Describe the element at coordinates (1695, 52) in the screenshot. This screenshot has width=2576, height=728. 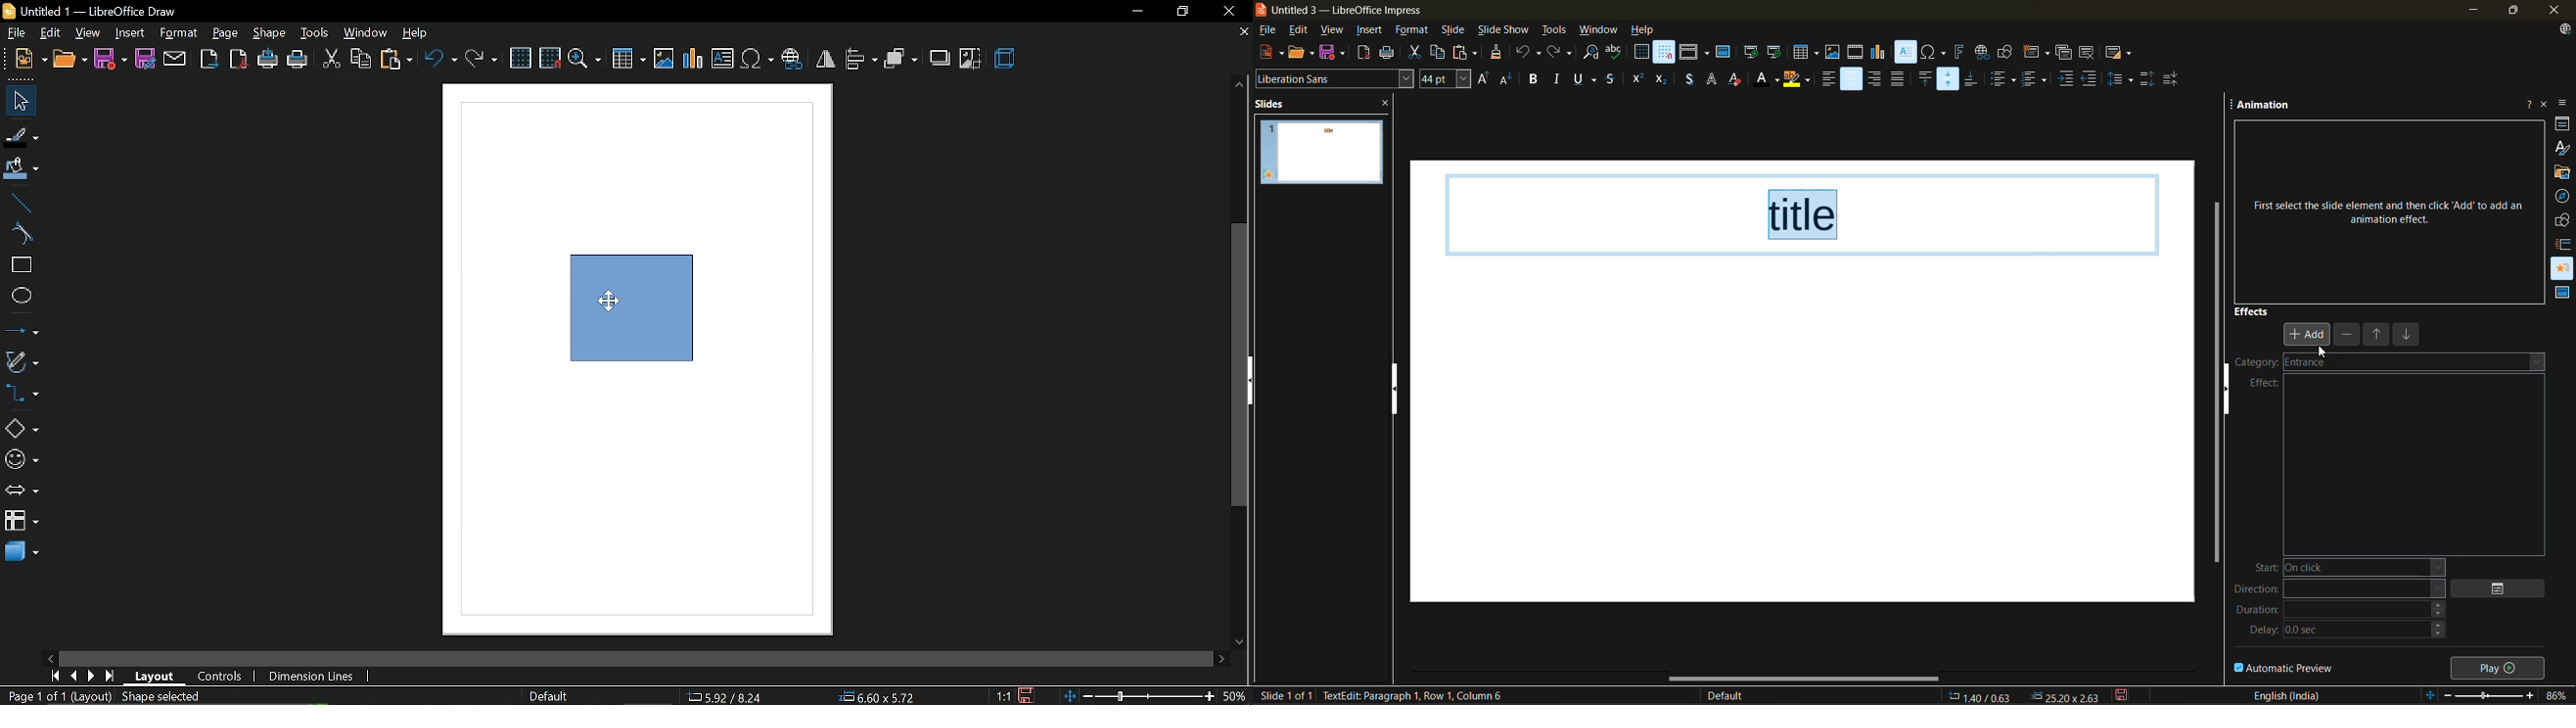
I see `display views` at that location.